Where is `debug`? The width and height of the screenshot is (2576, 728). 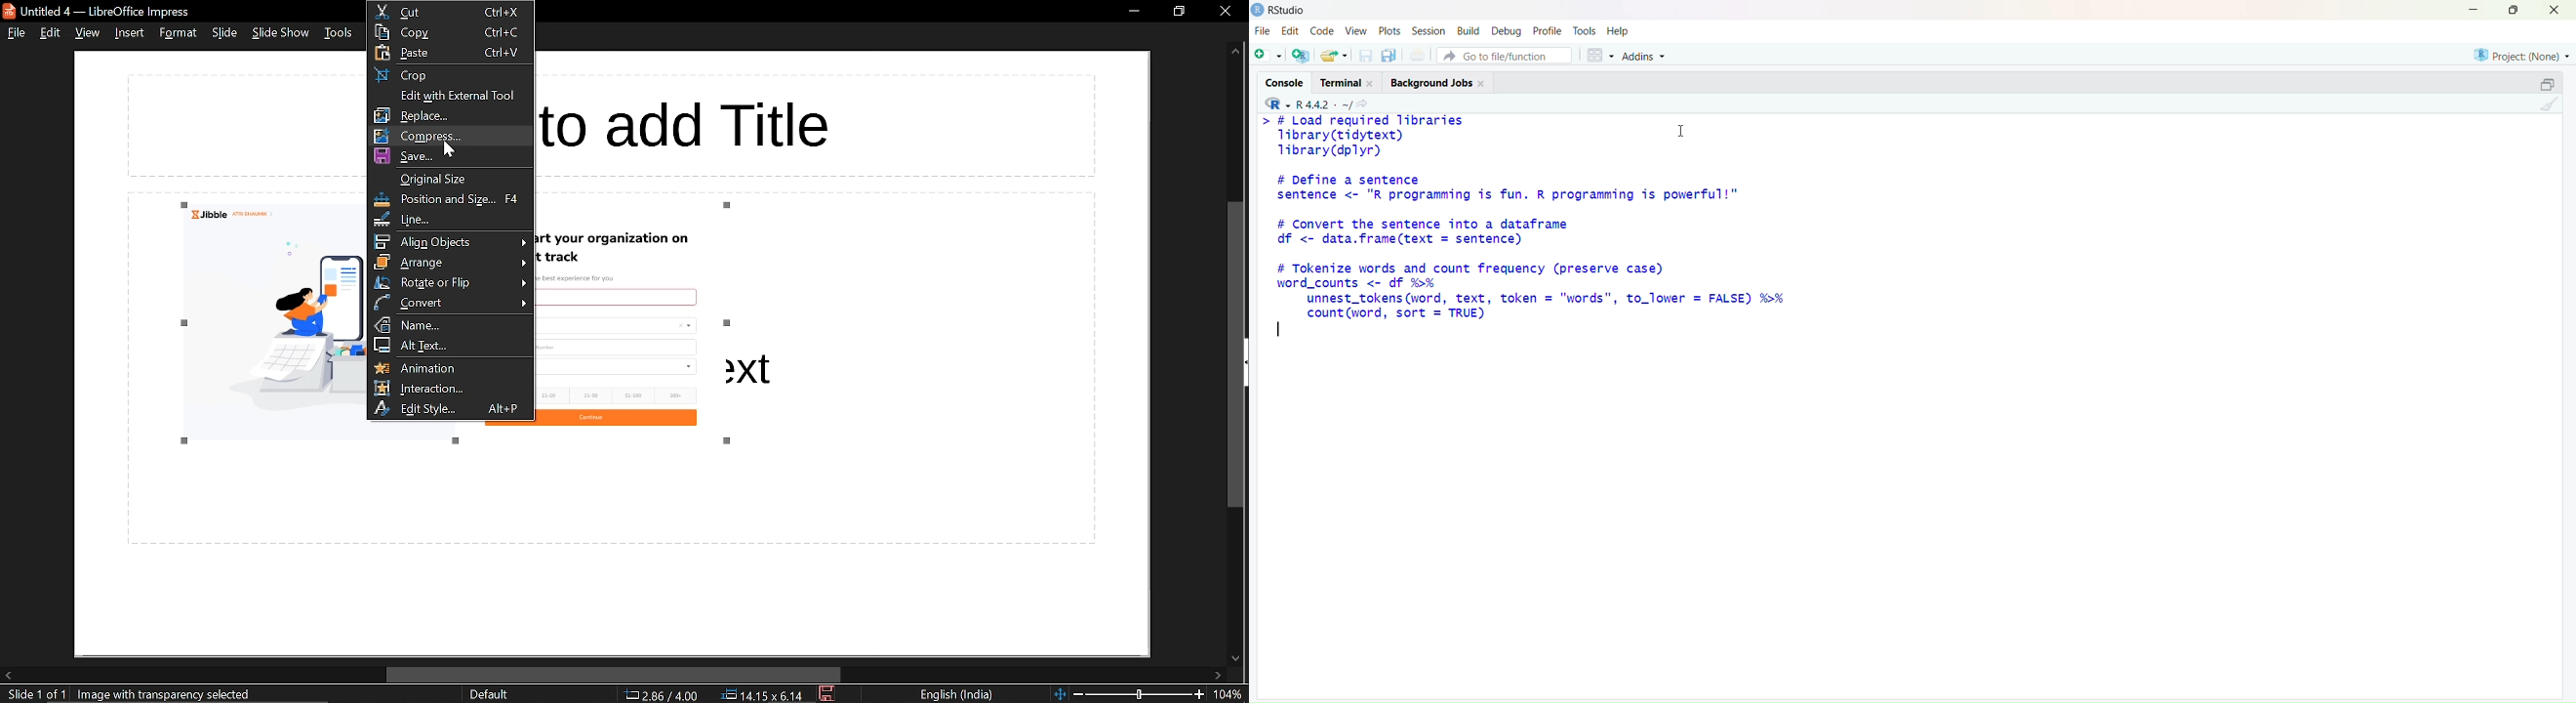 debug is located at coordinates (1508, 31).